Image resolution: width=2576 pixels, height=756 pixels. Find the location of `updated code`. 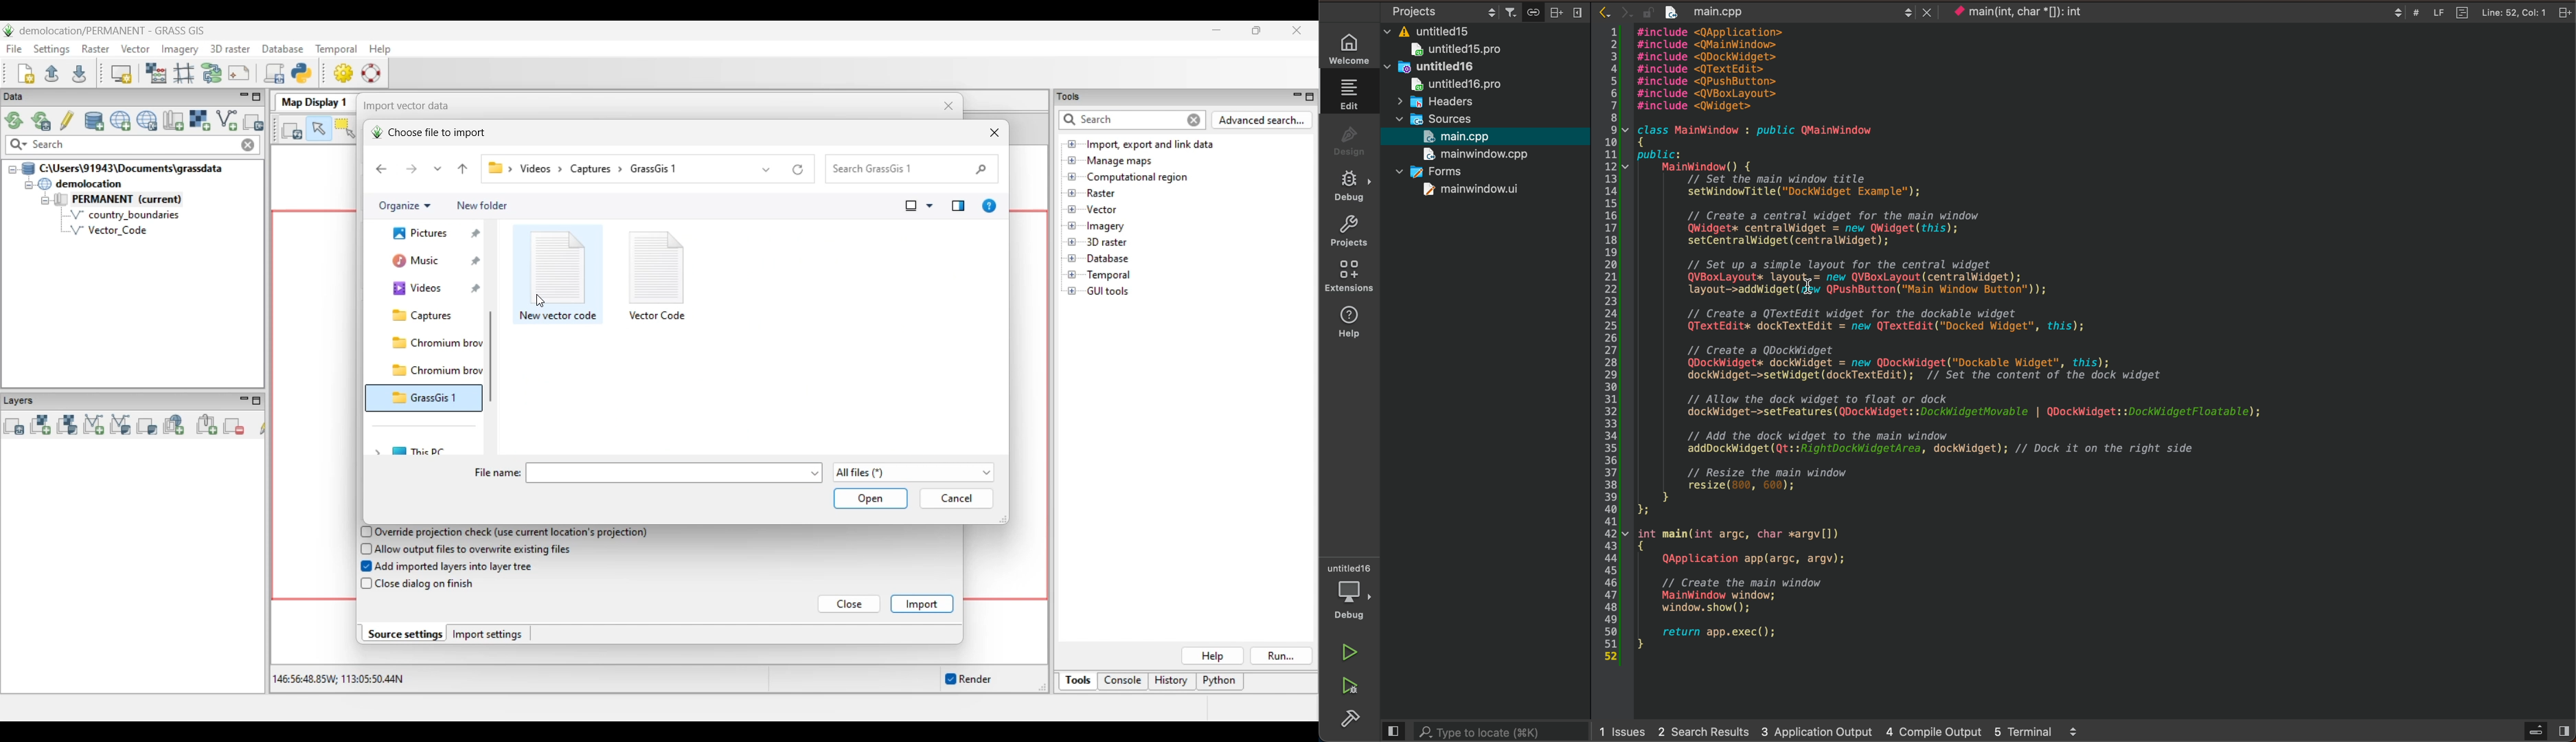

updated code is located at coordinates (2012, 348).